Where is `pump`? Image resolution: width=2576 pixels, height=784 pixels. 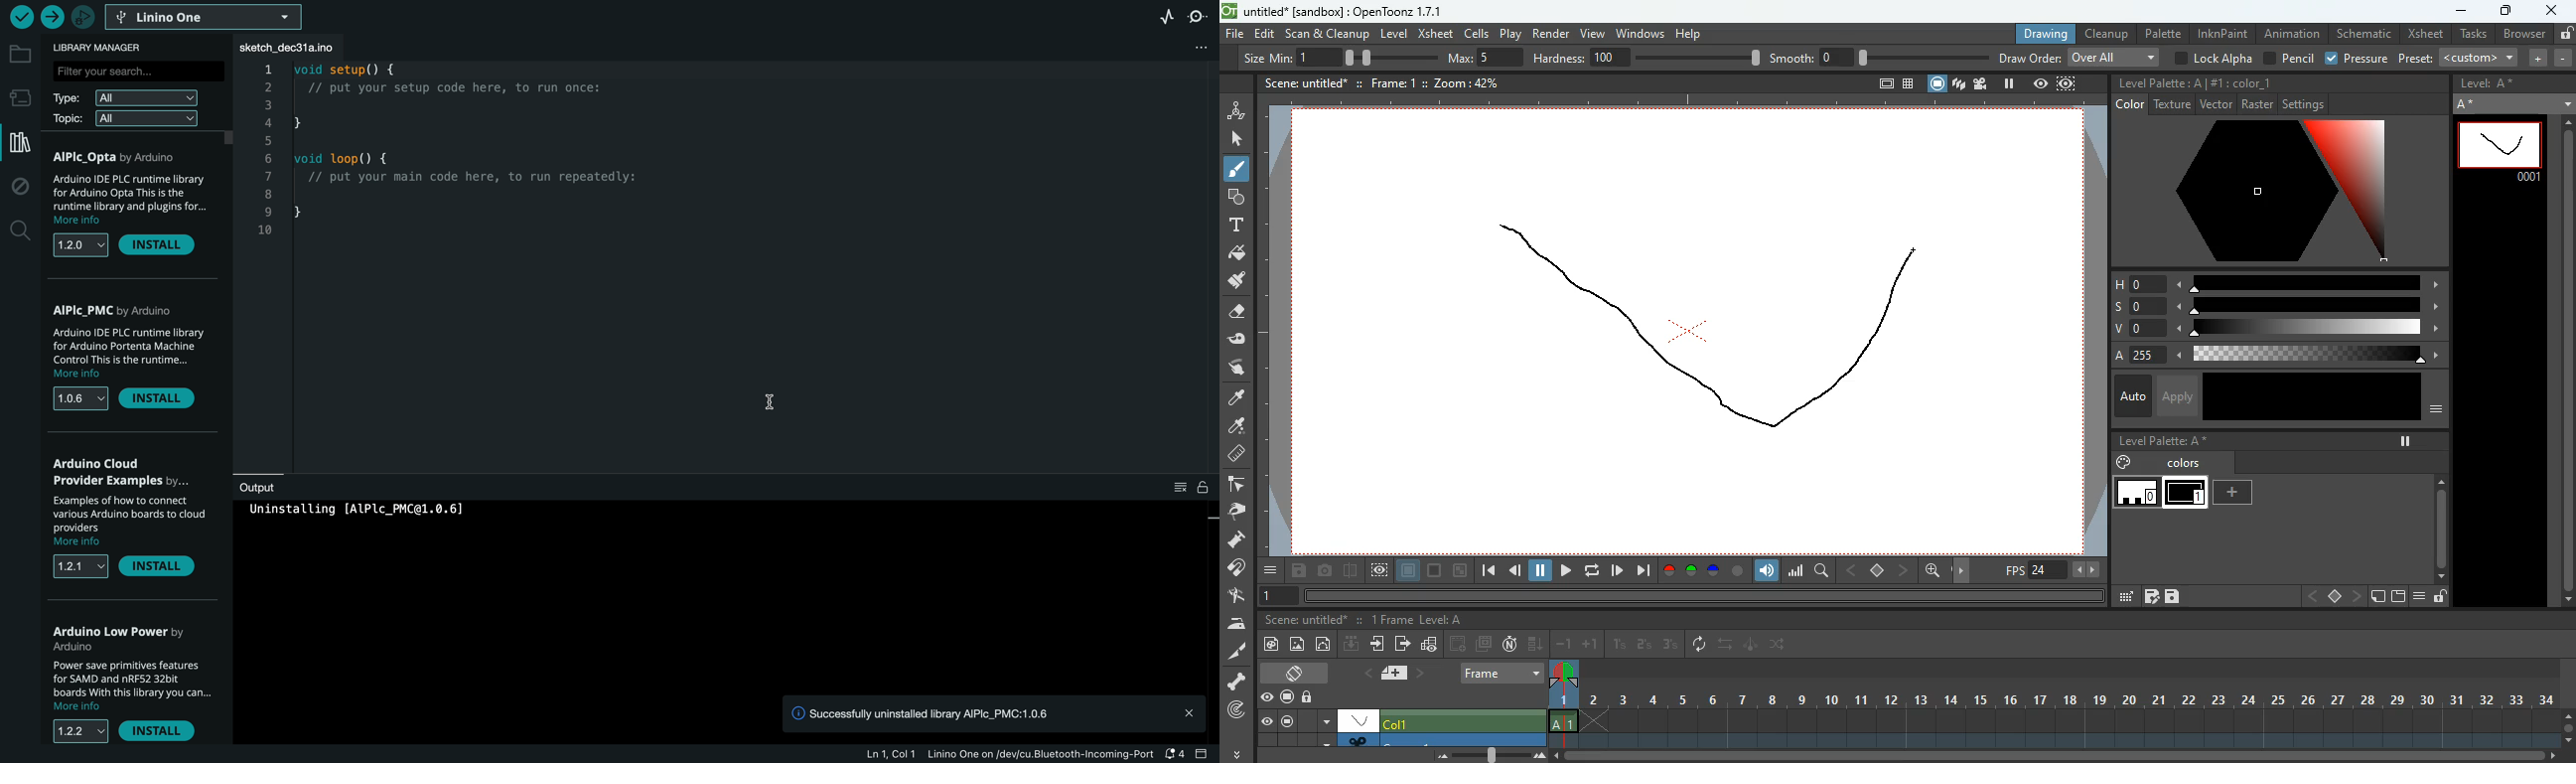
pump is located at coordinates (1236, 540).